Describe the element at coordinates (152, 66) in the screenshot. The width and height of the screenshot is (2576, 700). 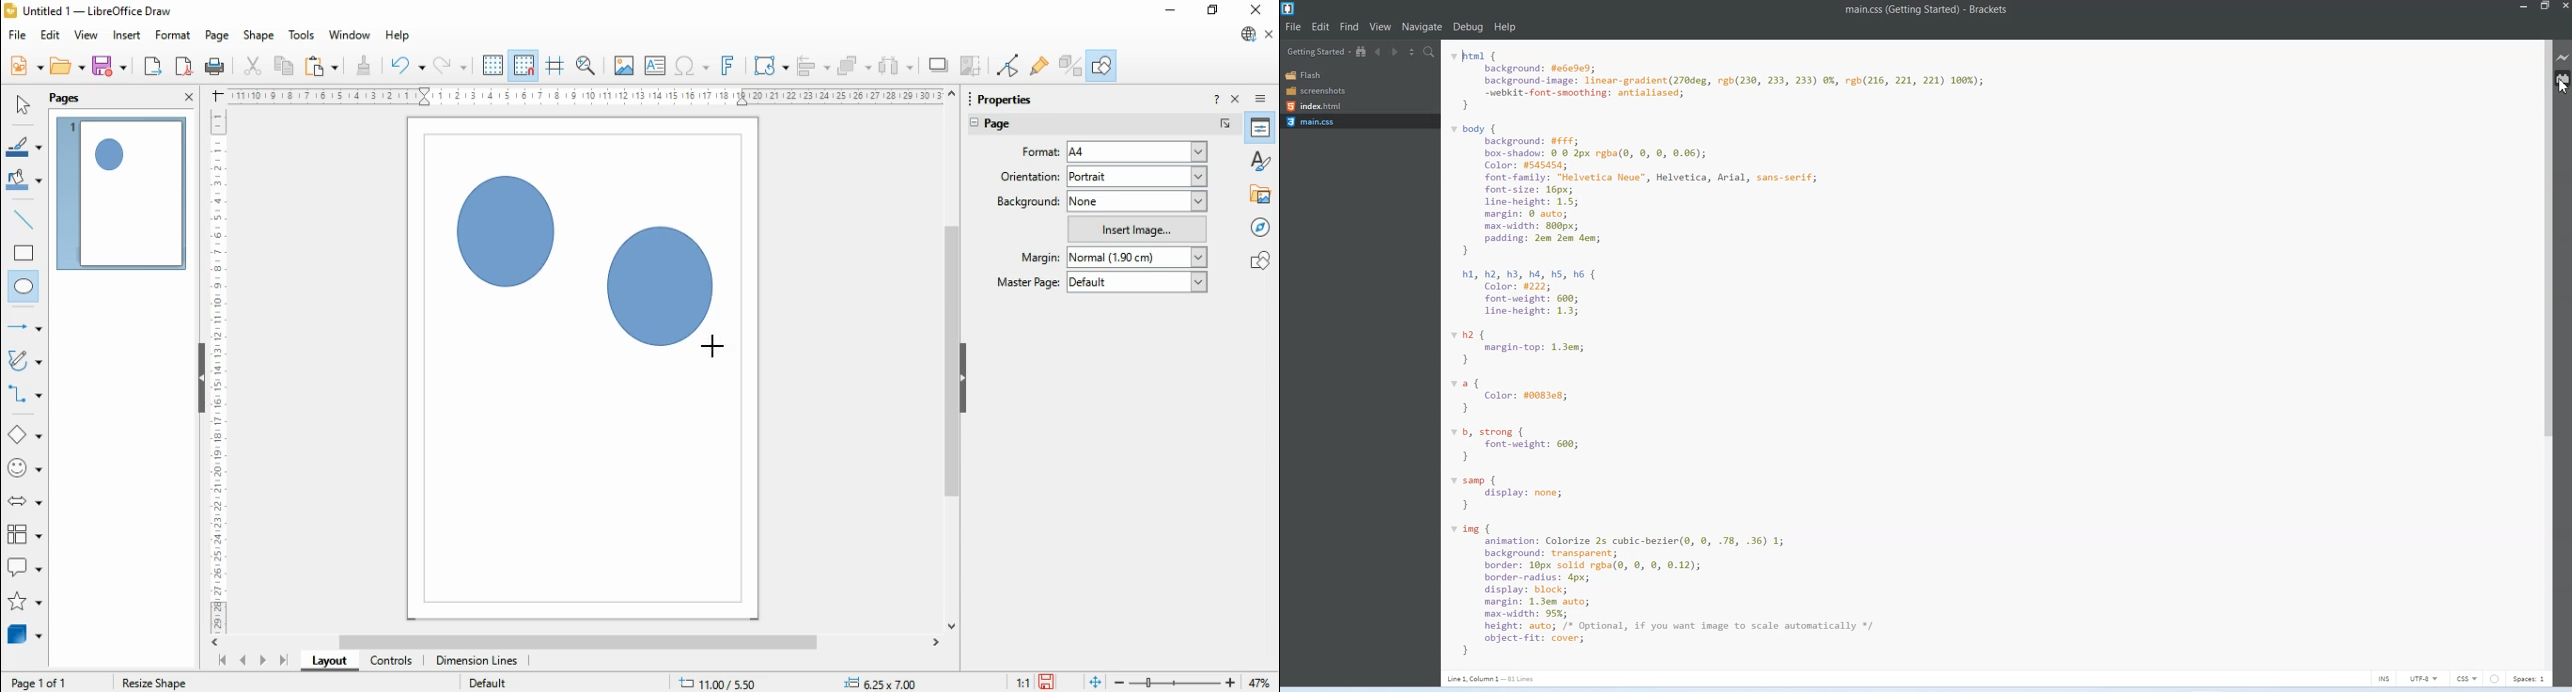
I see `export` at that location.